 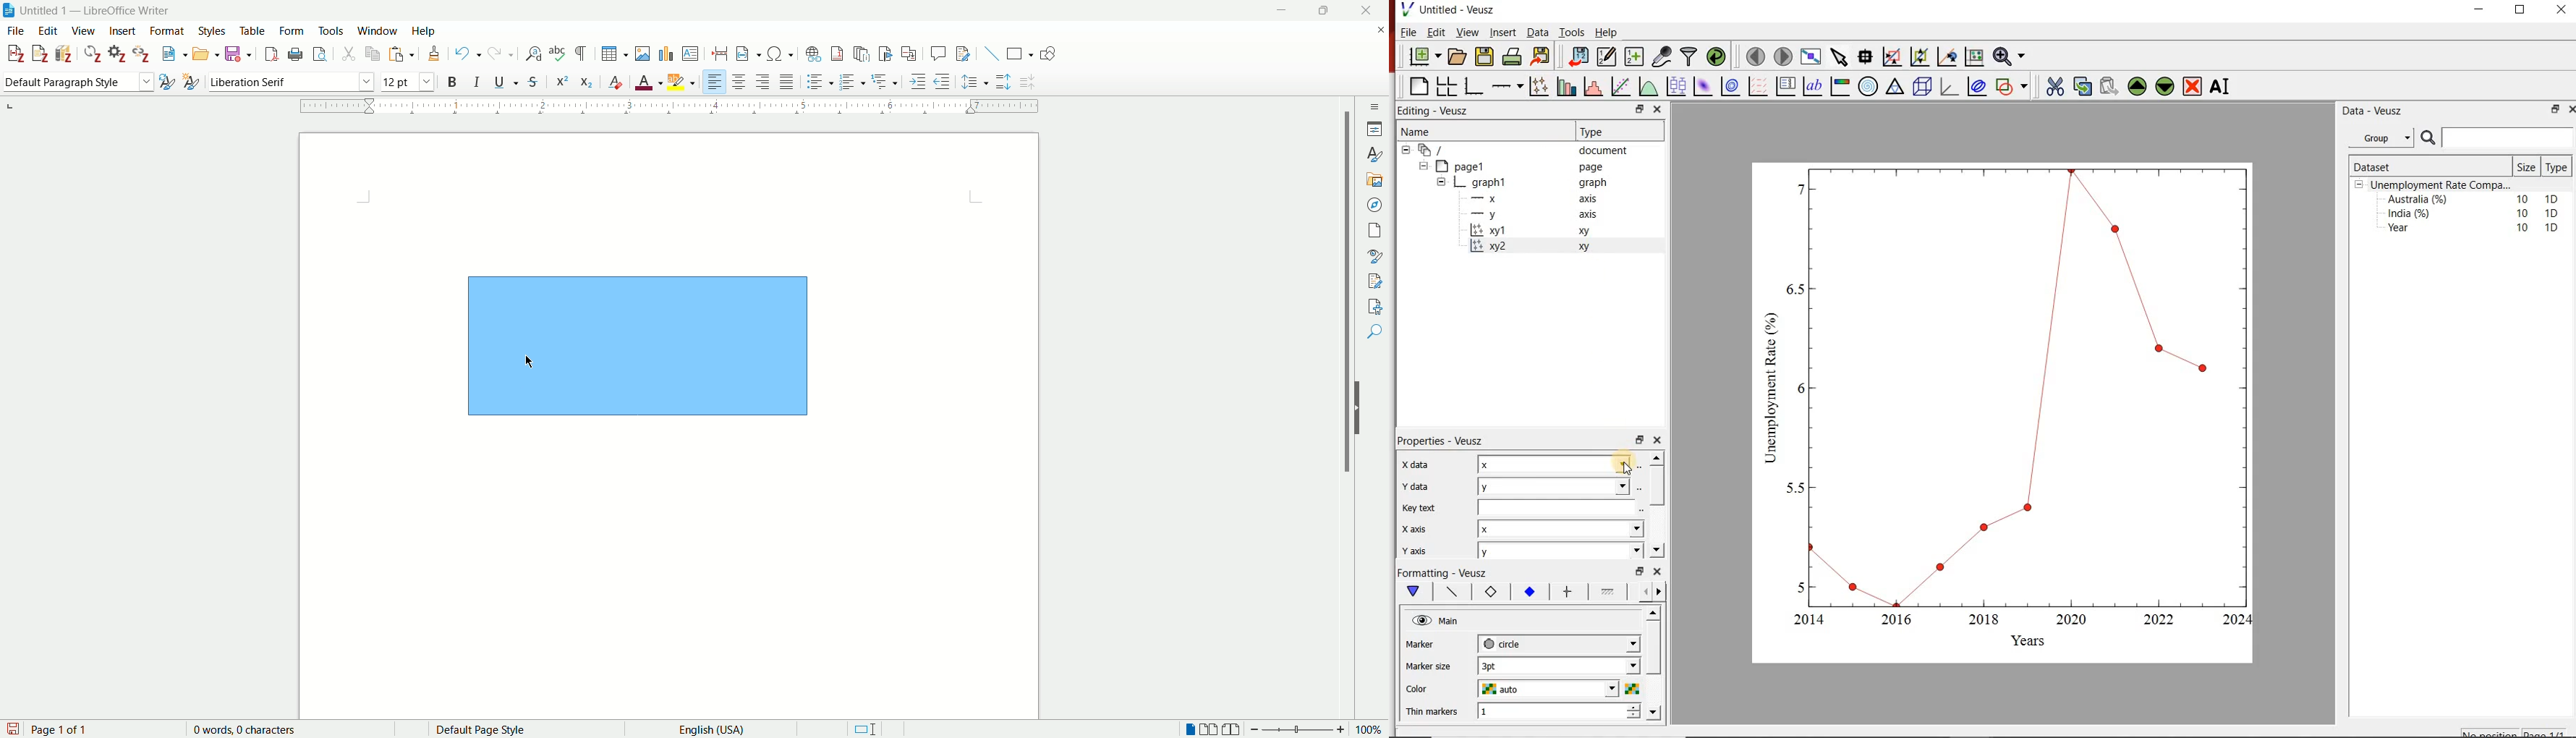 What do you see at coordinates (1424, 549) in the screenshot?
I see `y axis` at bounding box center [1424, 549].